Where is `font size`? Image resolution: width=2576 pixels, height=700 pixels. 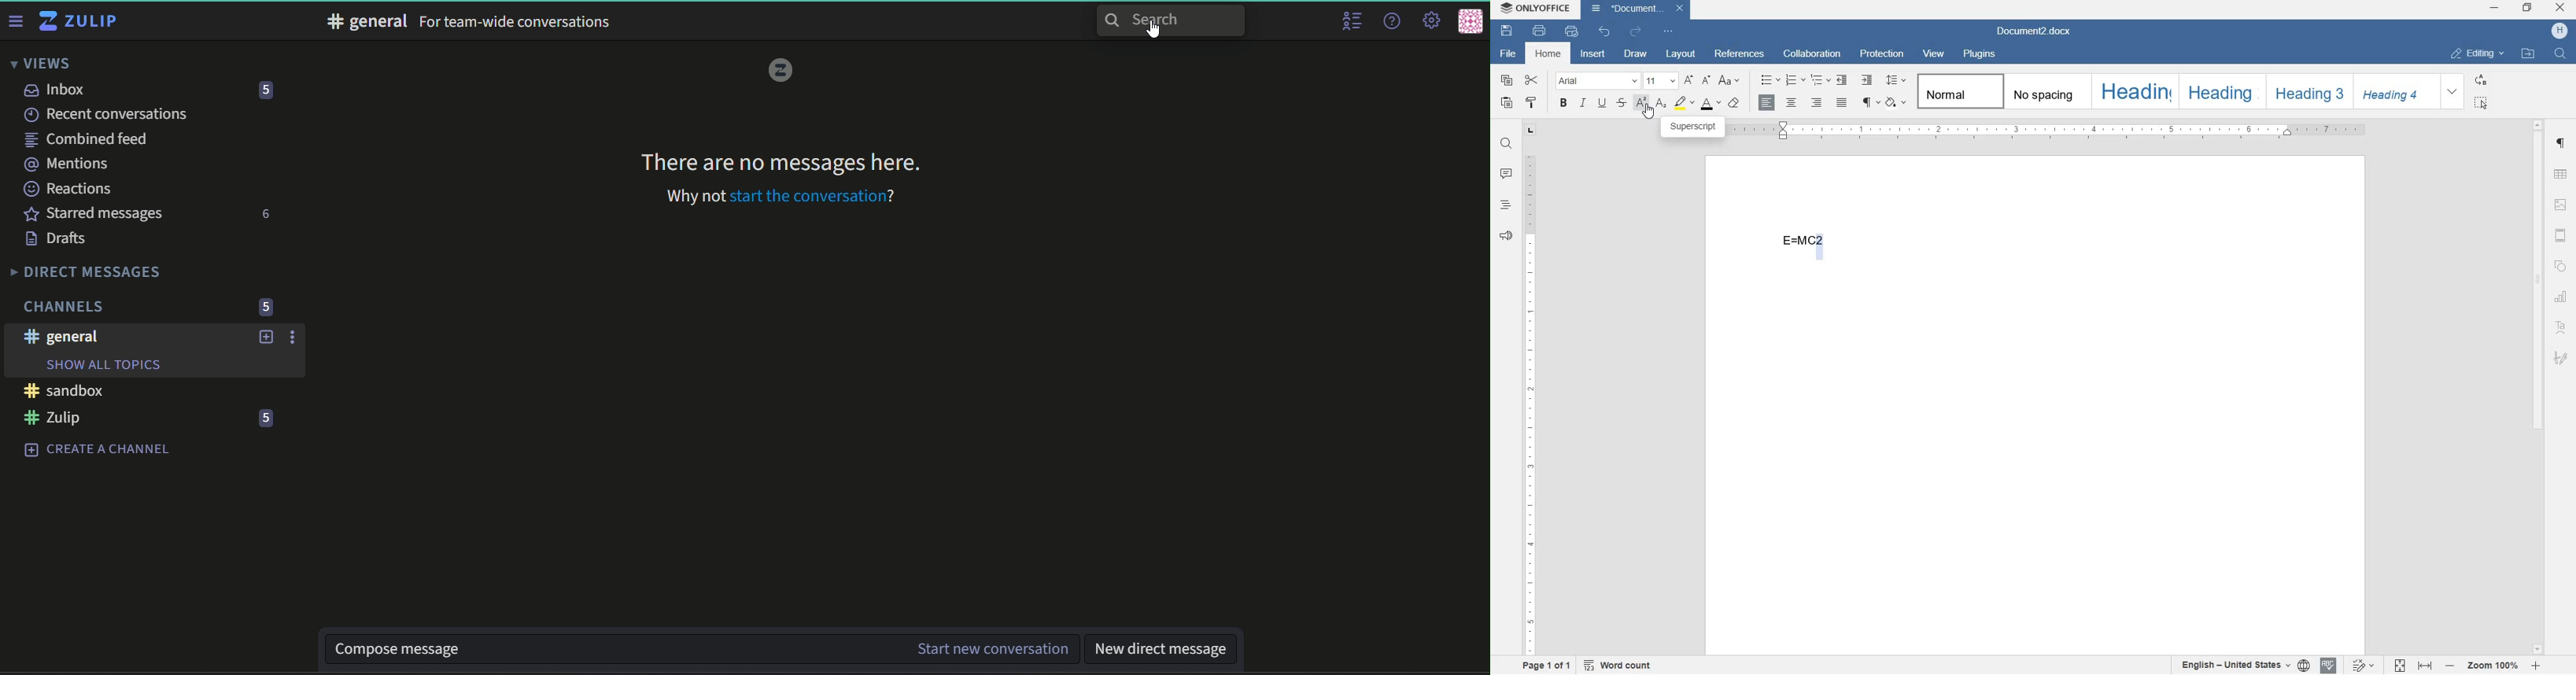 font size is located at coordinates (1662, 81).